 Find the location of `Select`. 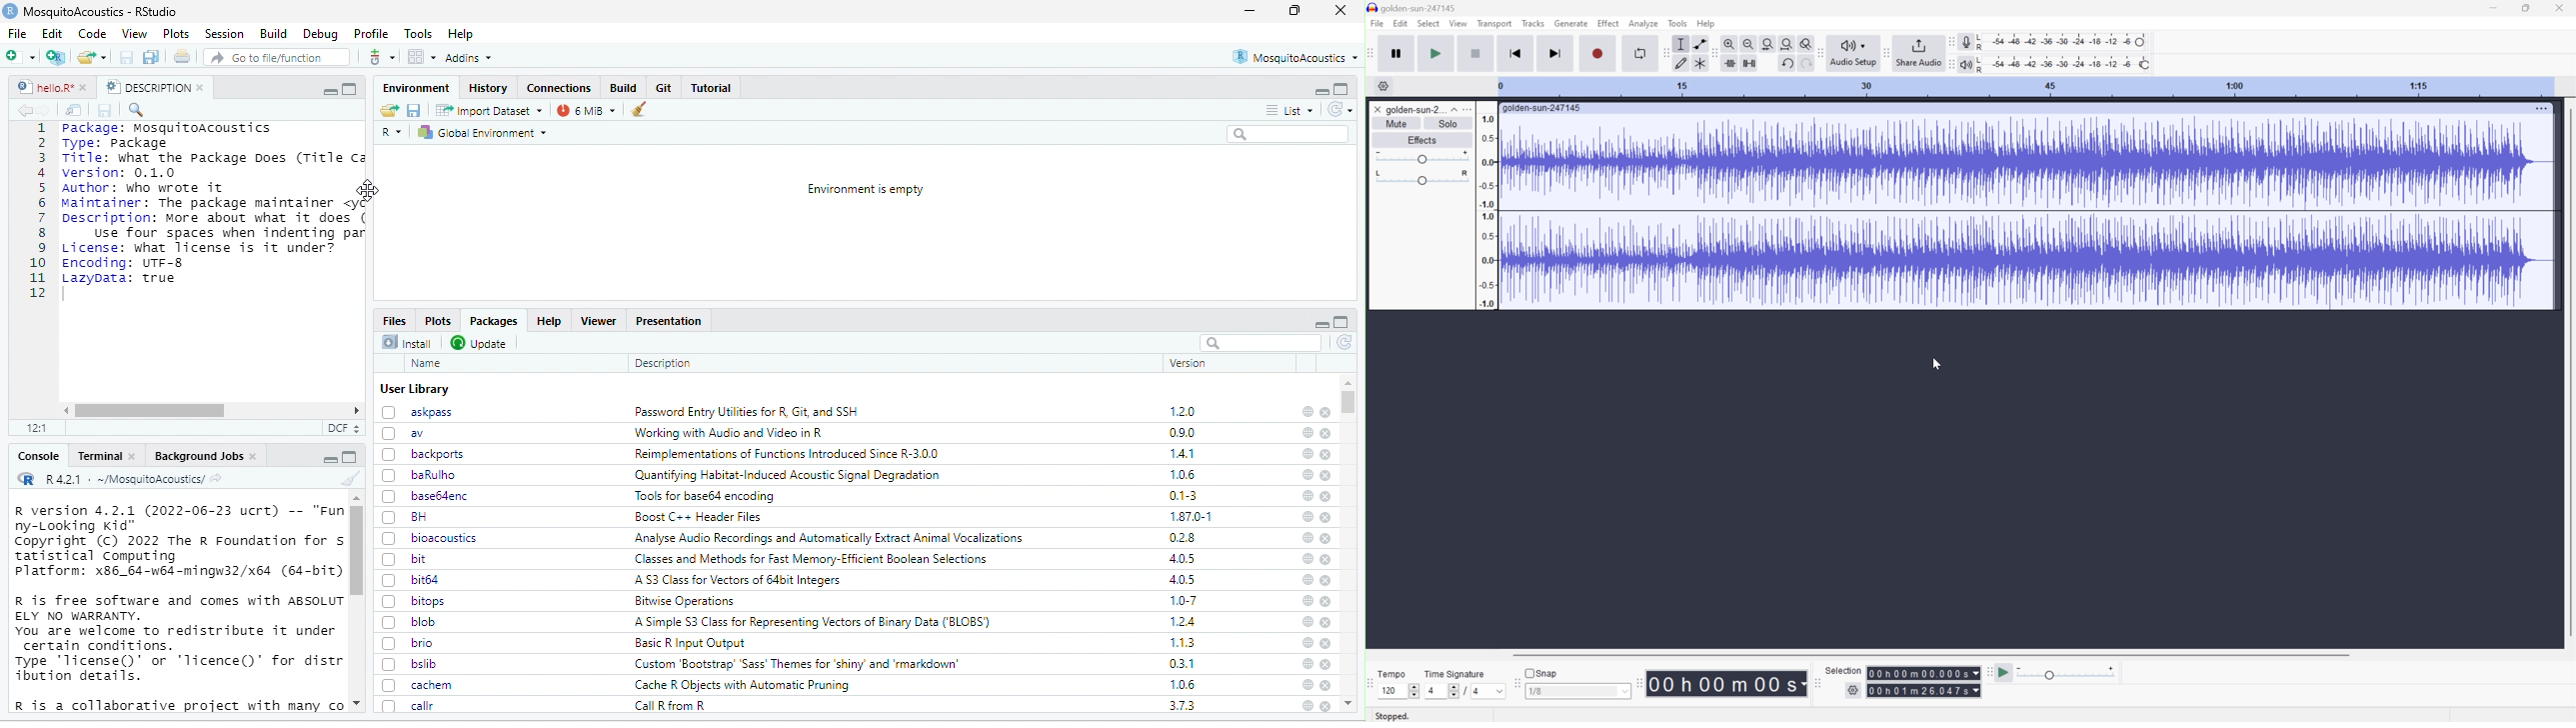

Select is located at coordinates (1428, 22).